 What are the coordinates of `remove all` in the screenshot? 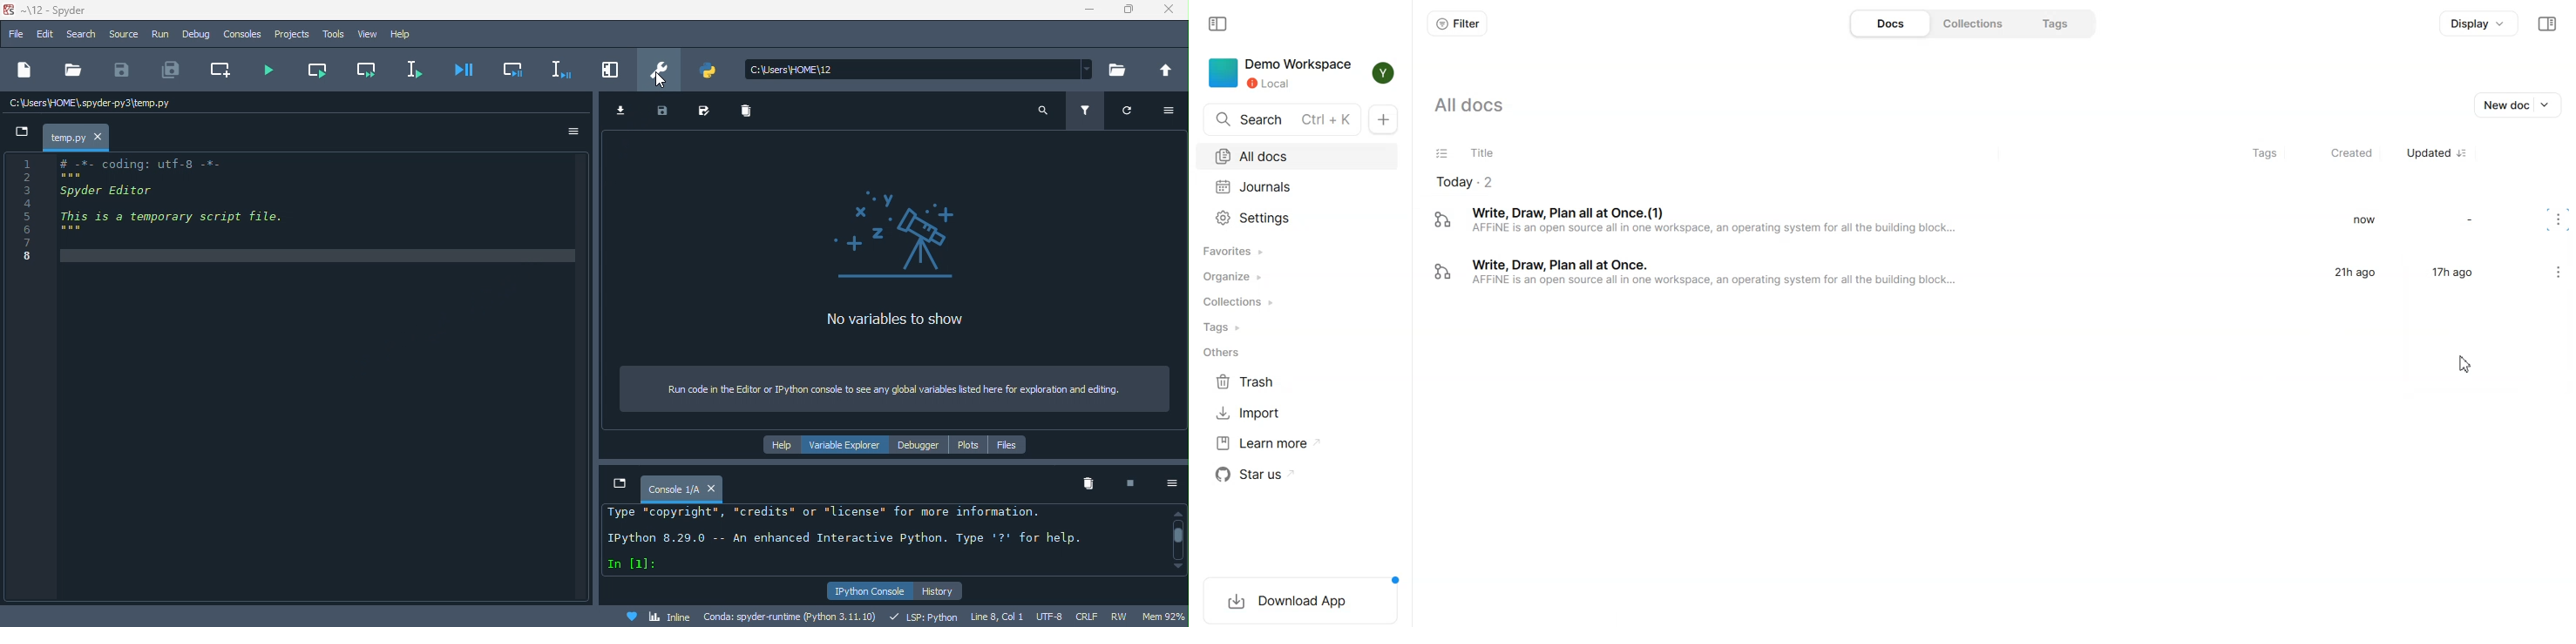 It's located at (1088, 484).